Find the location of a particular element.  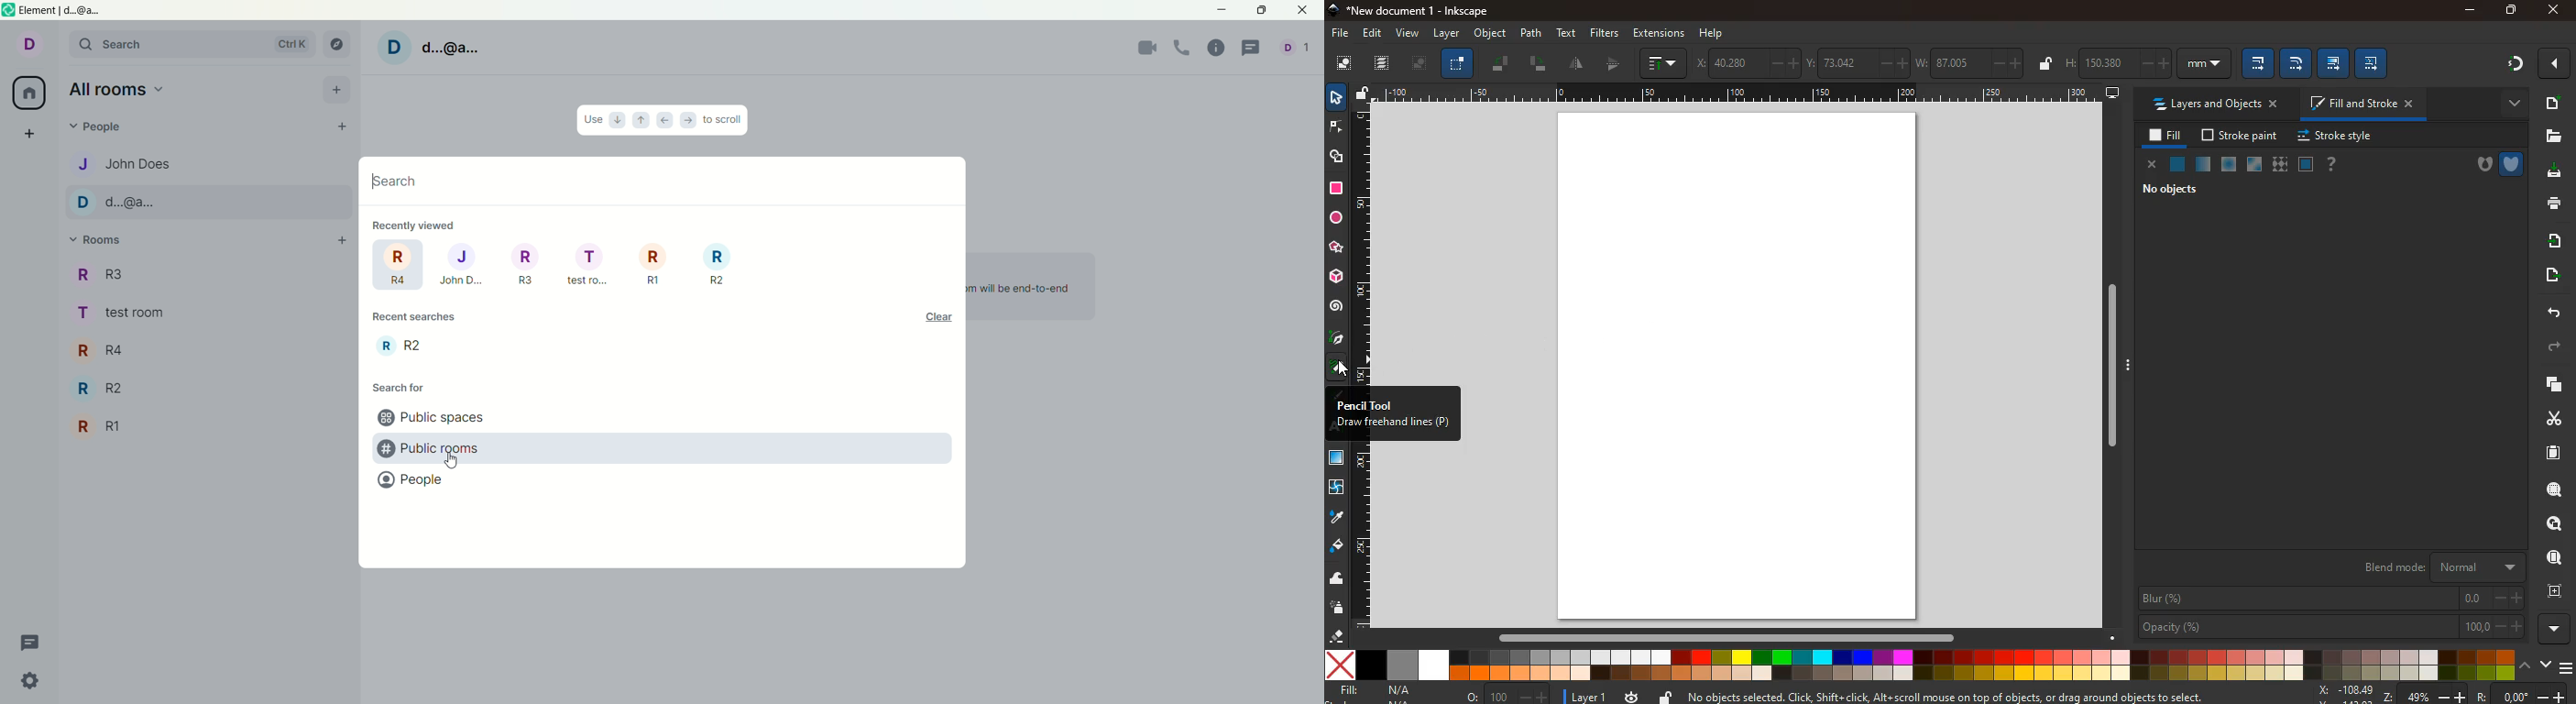

start chat is located at coordinates (340, 125).